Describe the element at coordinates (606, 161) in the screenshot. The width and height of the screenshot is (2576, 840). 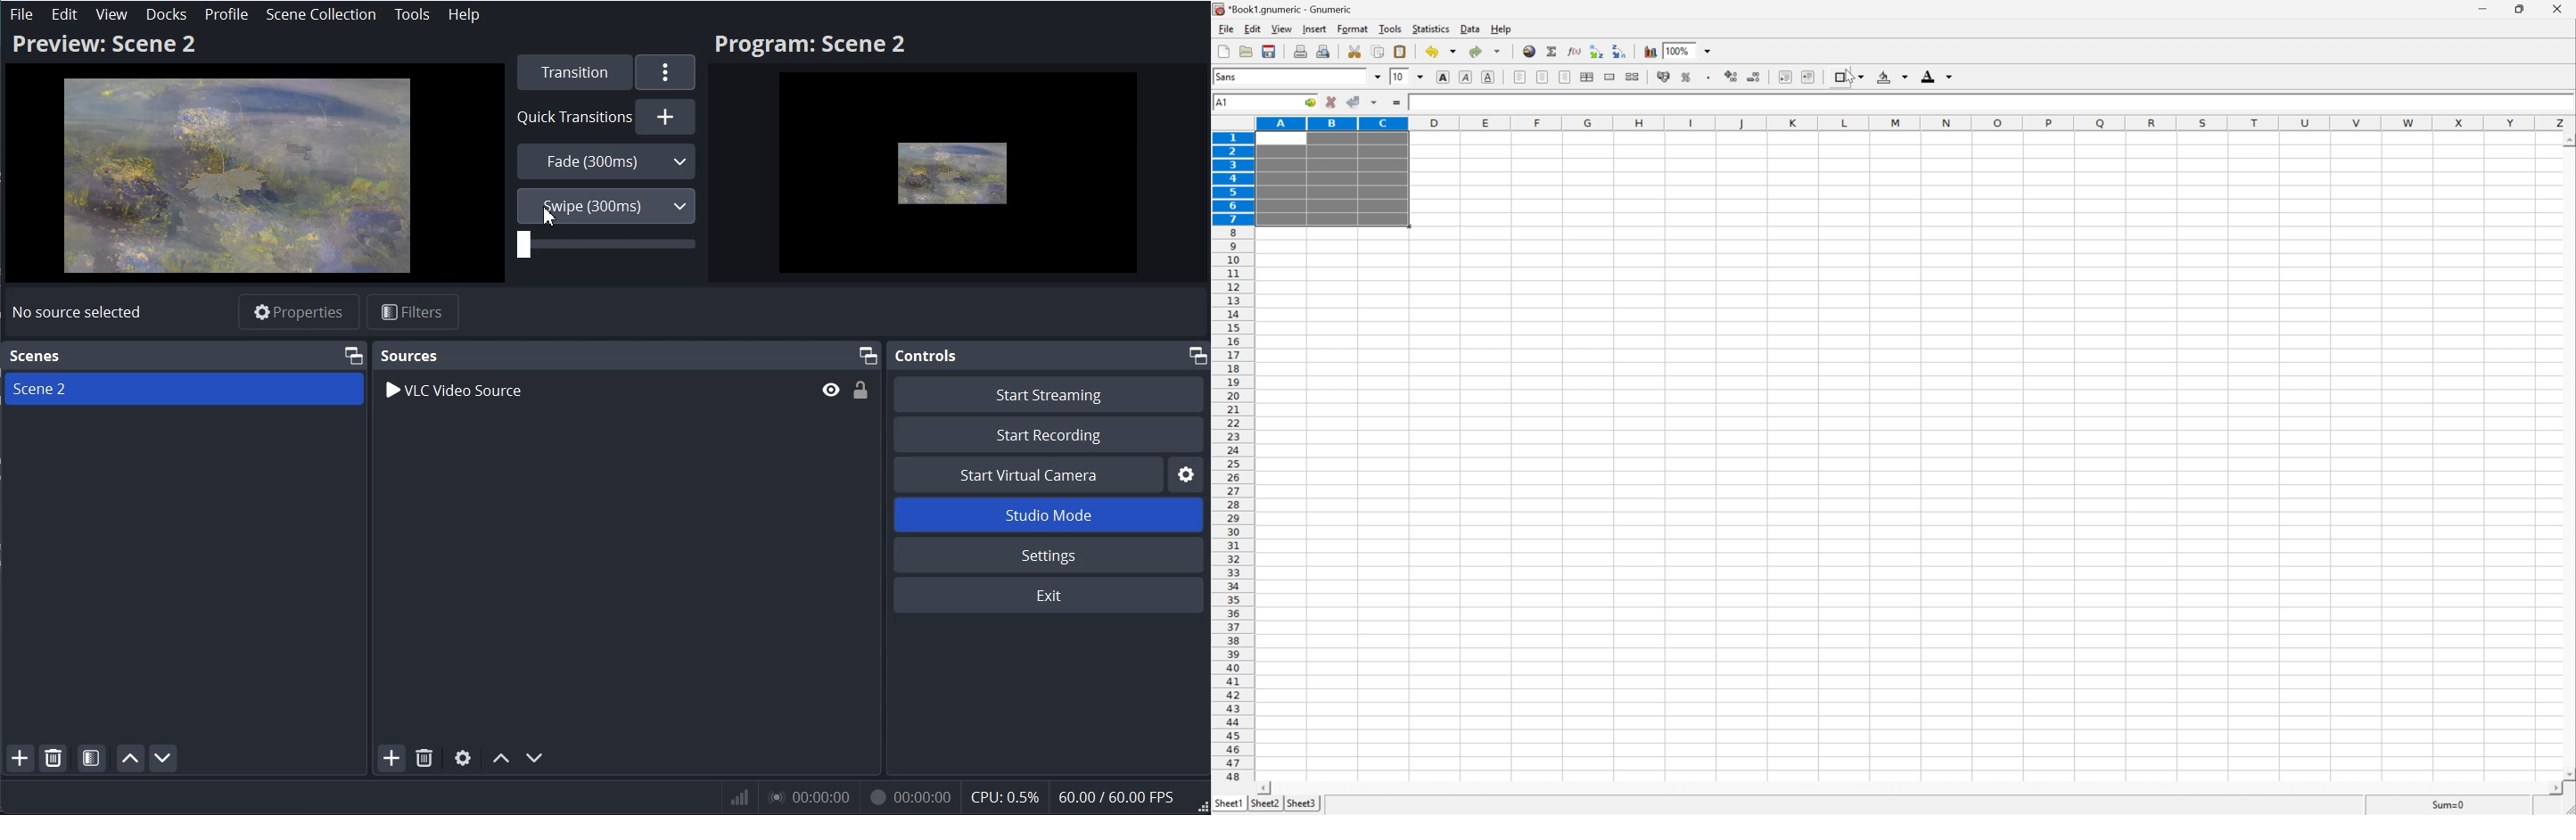
I see `Fade` at that location.